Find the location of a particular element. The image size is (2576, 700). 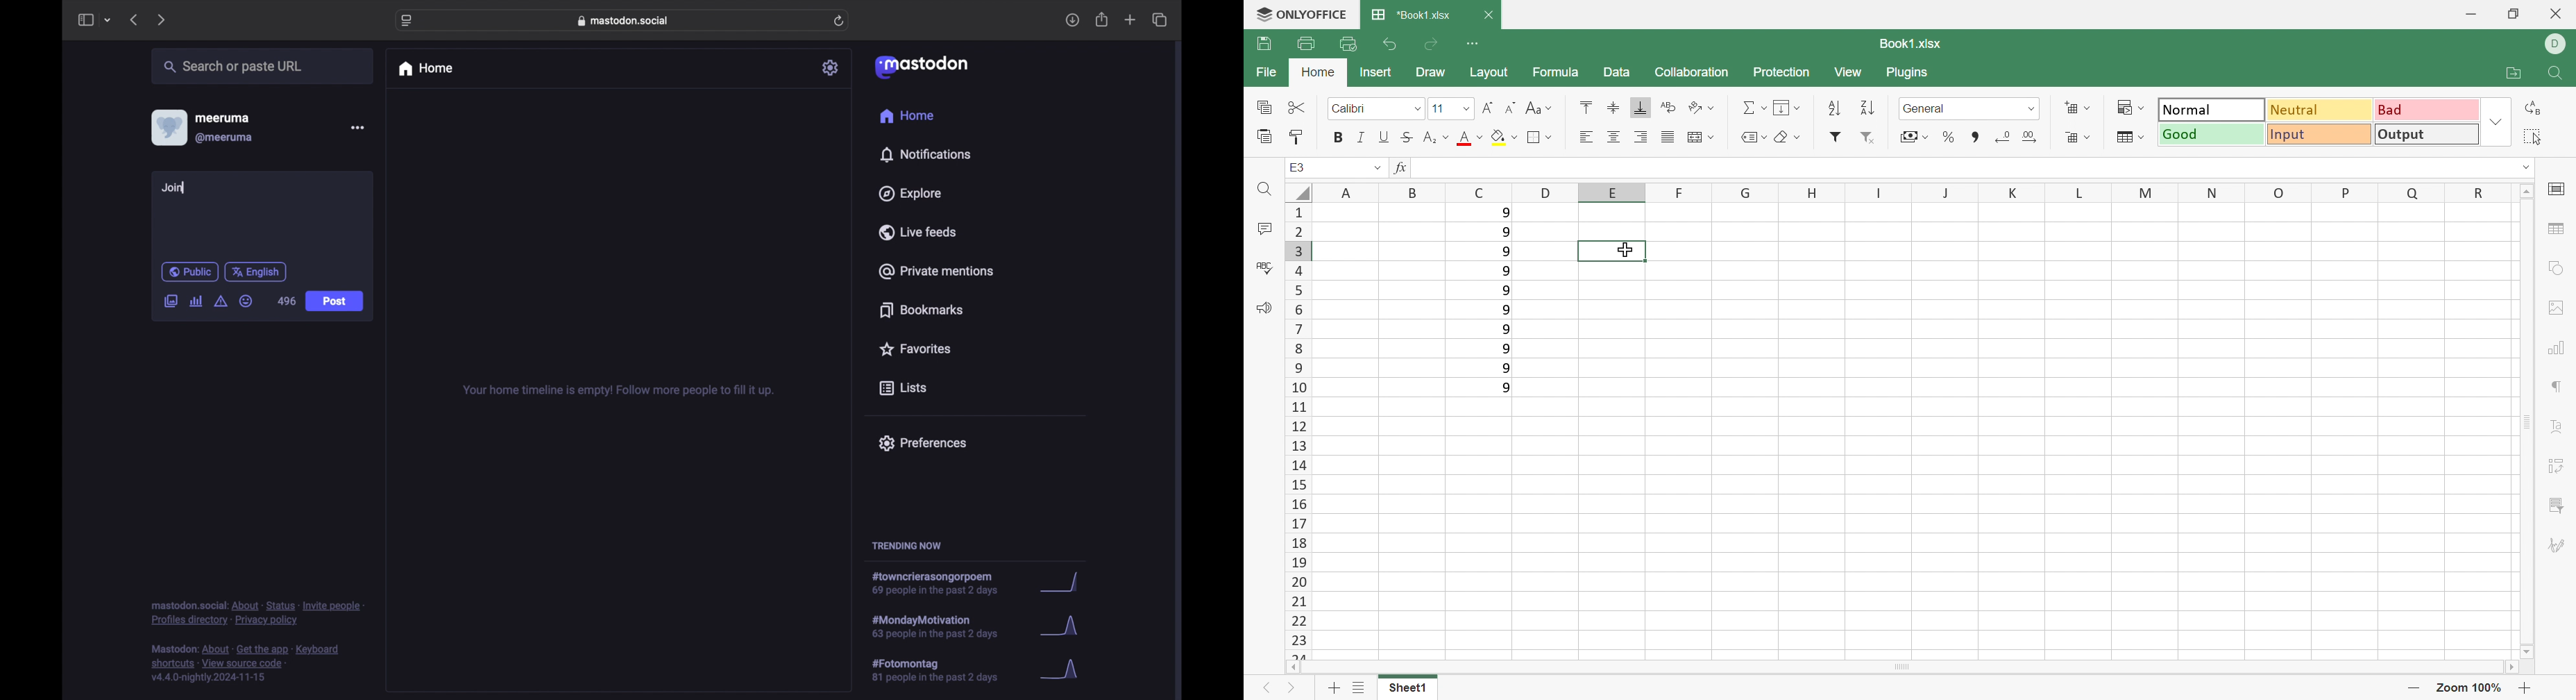

Close is located at coordinates (1494, 16).